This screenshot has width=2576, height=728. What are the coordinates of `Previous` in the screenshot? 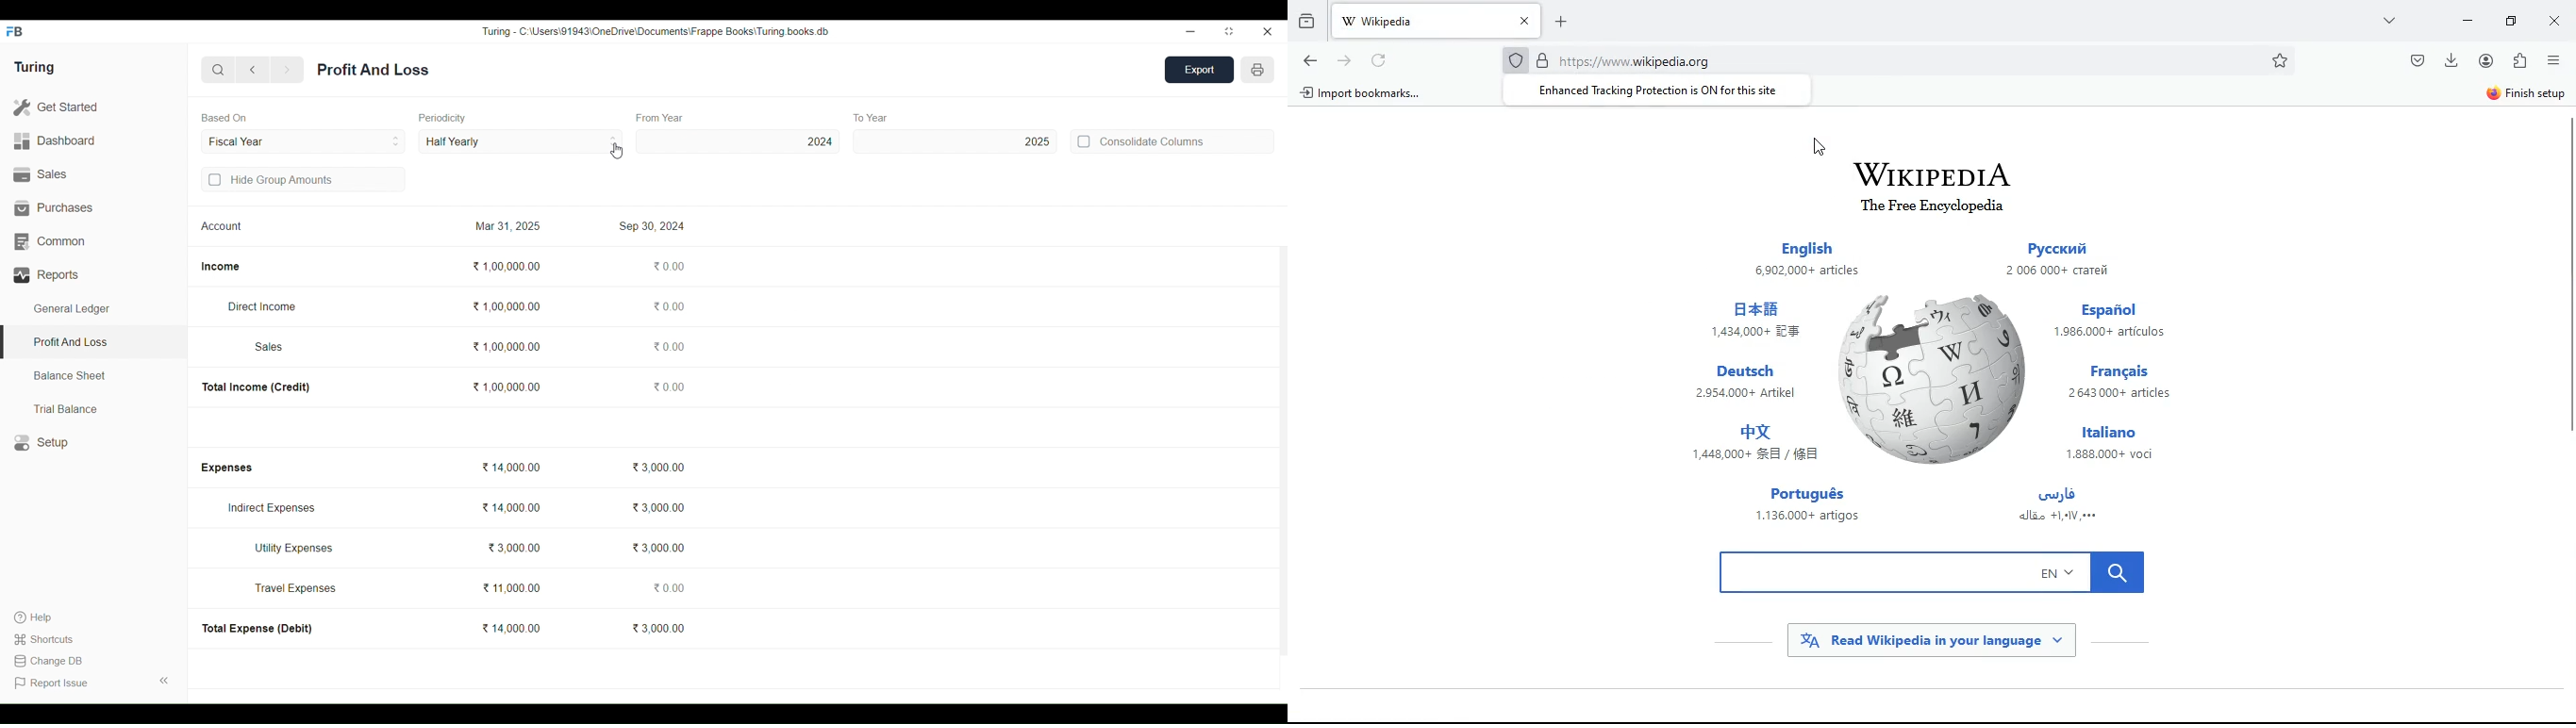 It's located at (254, 70).